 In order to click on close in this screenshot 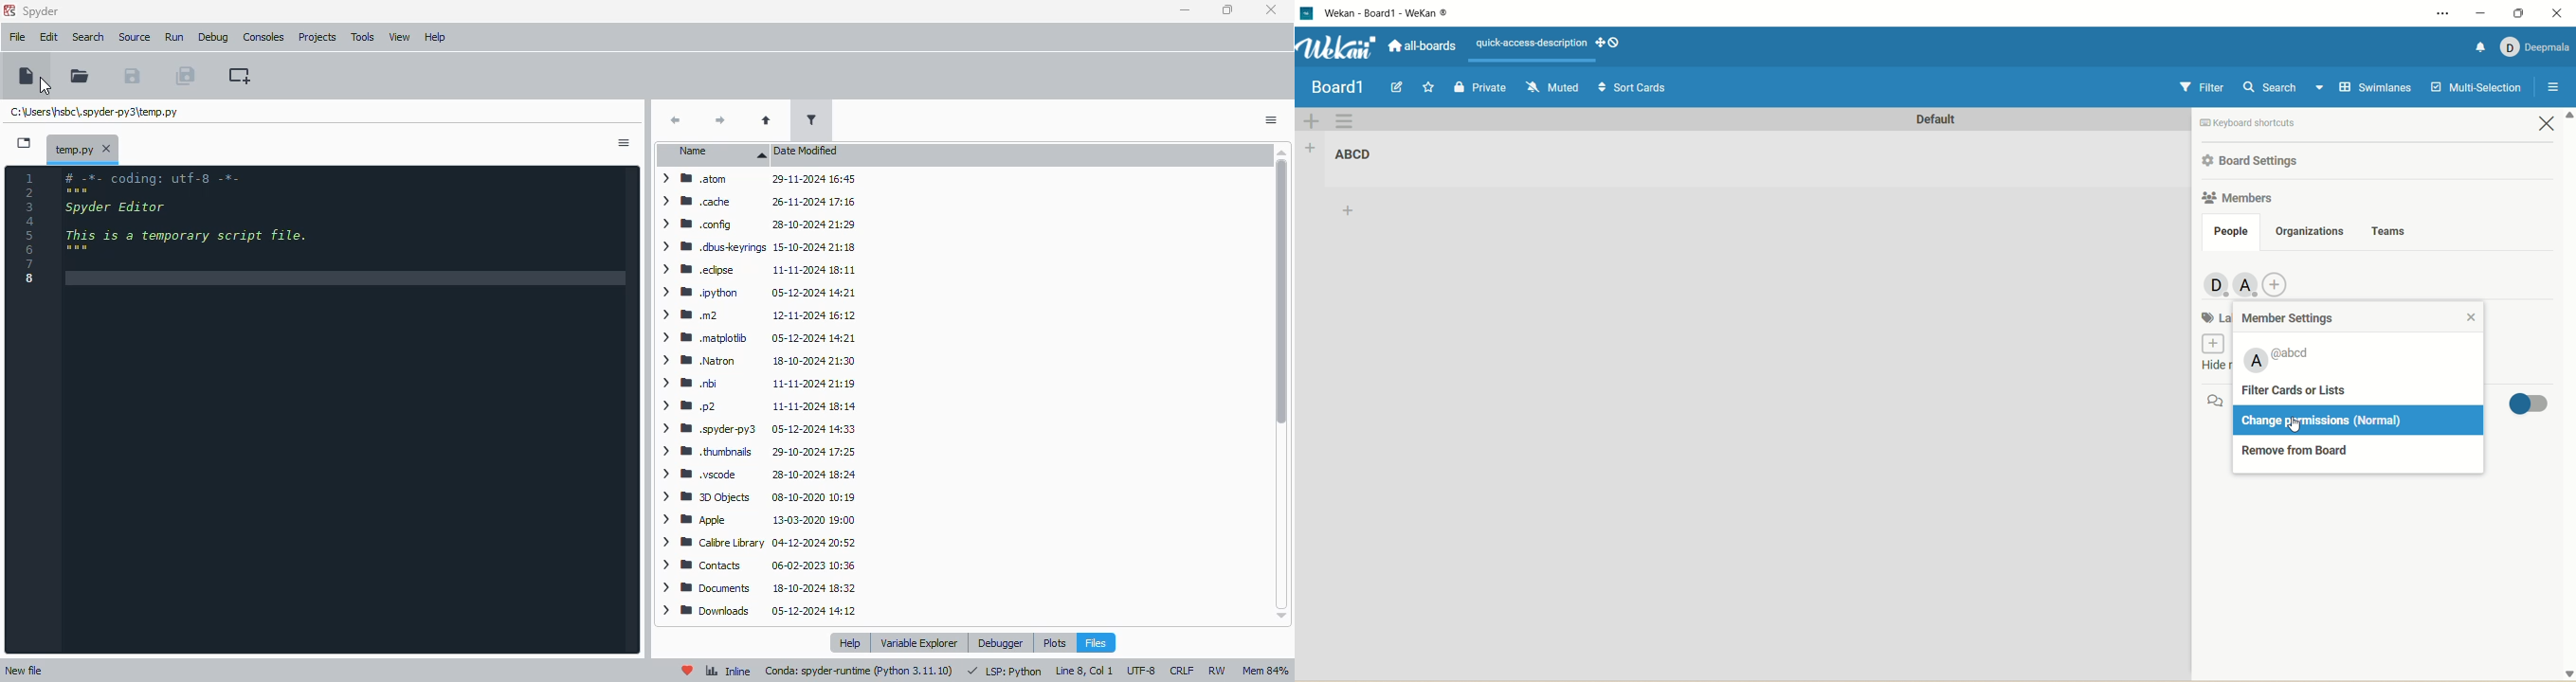, I will do `click(2558, 15)`.